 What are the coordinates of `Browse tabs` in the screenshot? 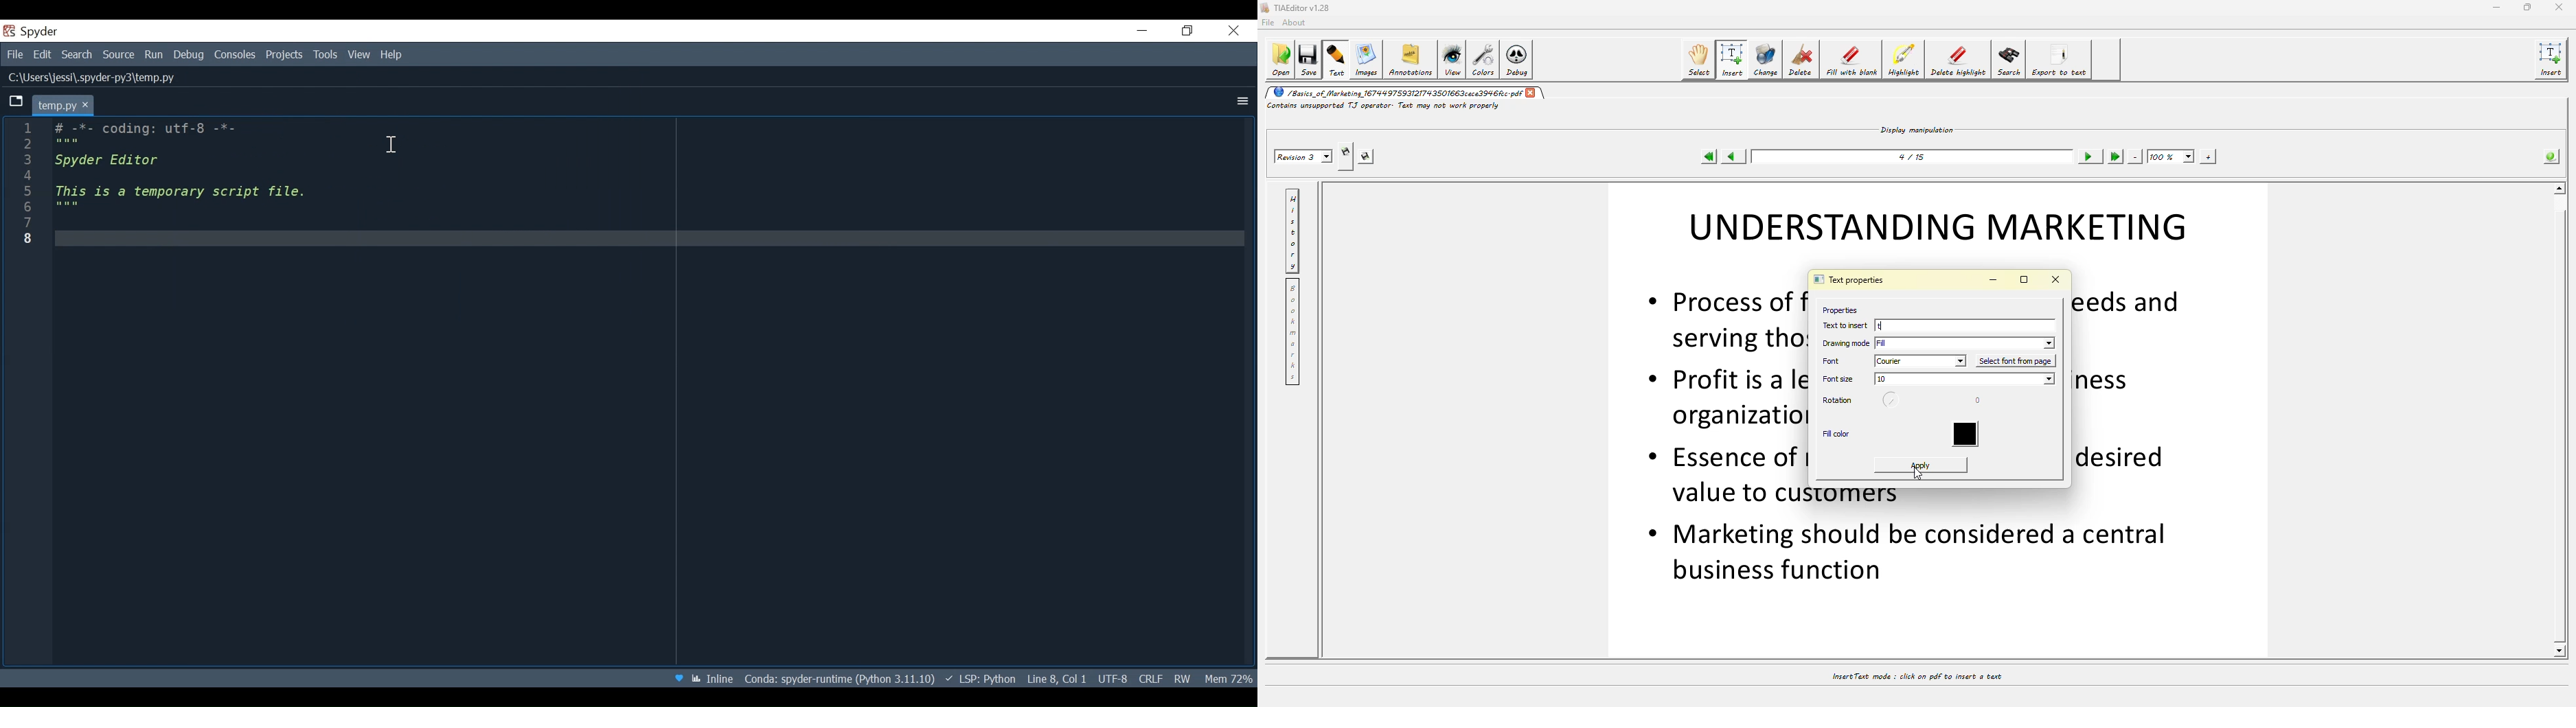 It's located at (17, 102).